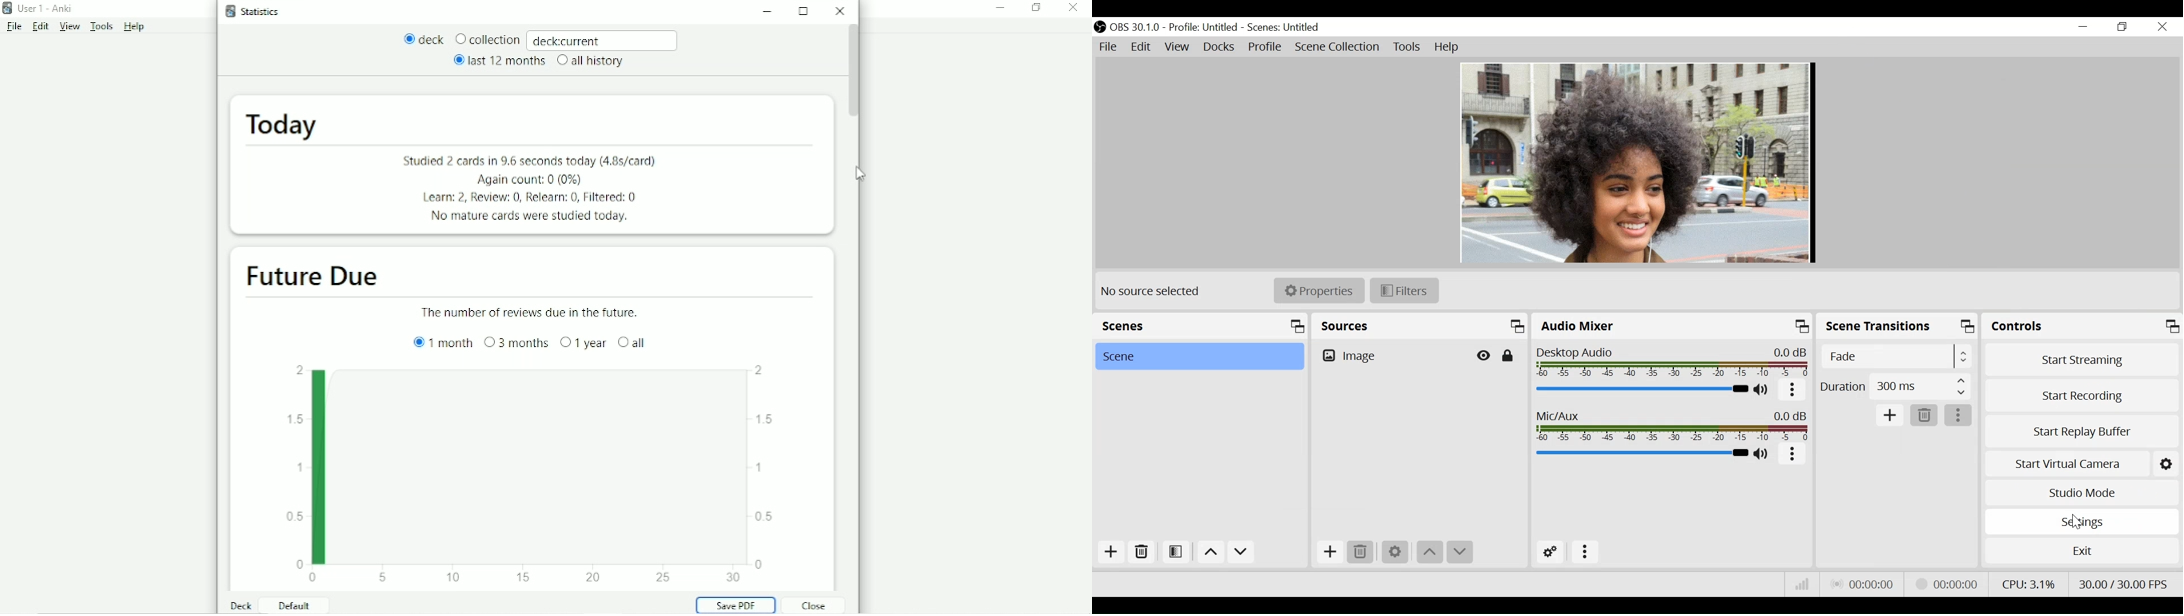  What do you see at coordinates (1339, 47) in the screenshot?
I see `Scene Collection` at bounding box center [1339, 47].